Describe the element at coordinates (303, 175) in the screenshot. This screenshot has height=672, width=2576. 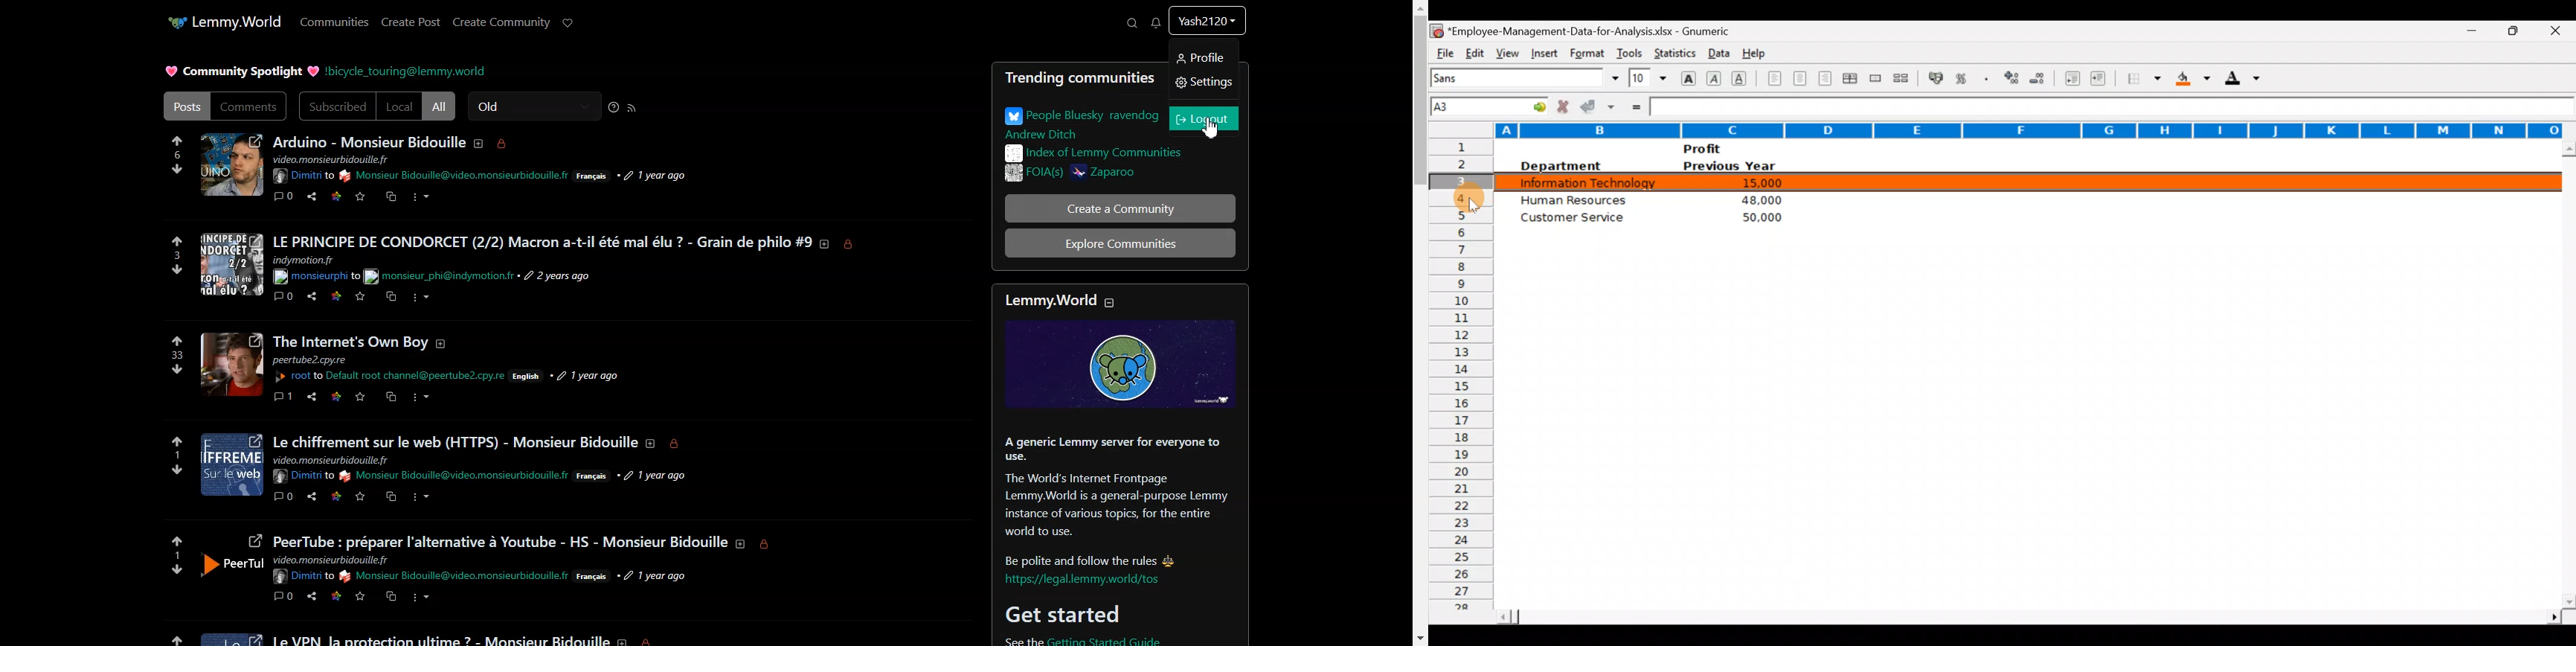
I see `Hyperlink` at that location.